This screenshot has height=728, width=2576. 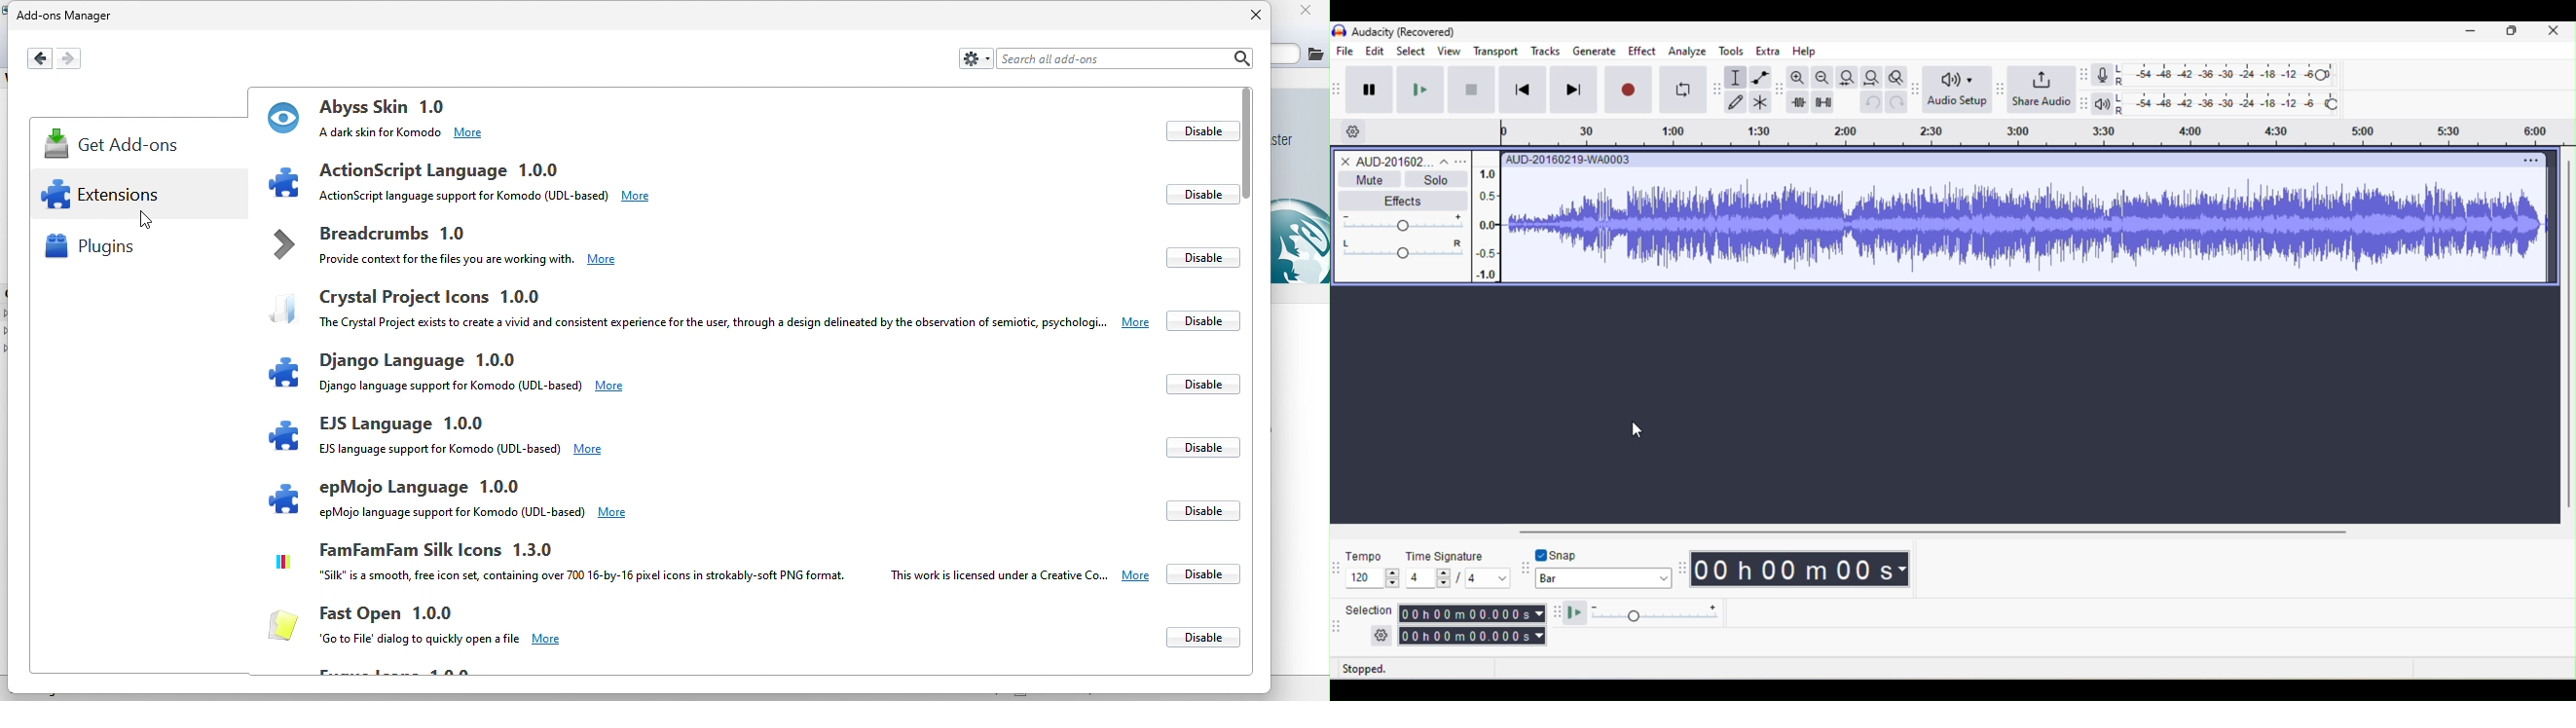 I want to click on mute, so click(x=1368, y=178).